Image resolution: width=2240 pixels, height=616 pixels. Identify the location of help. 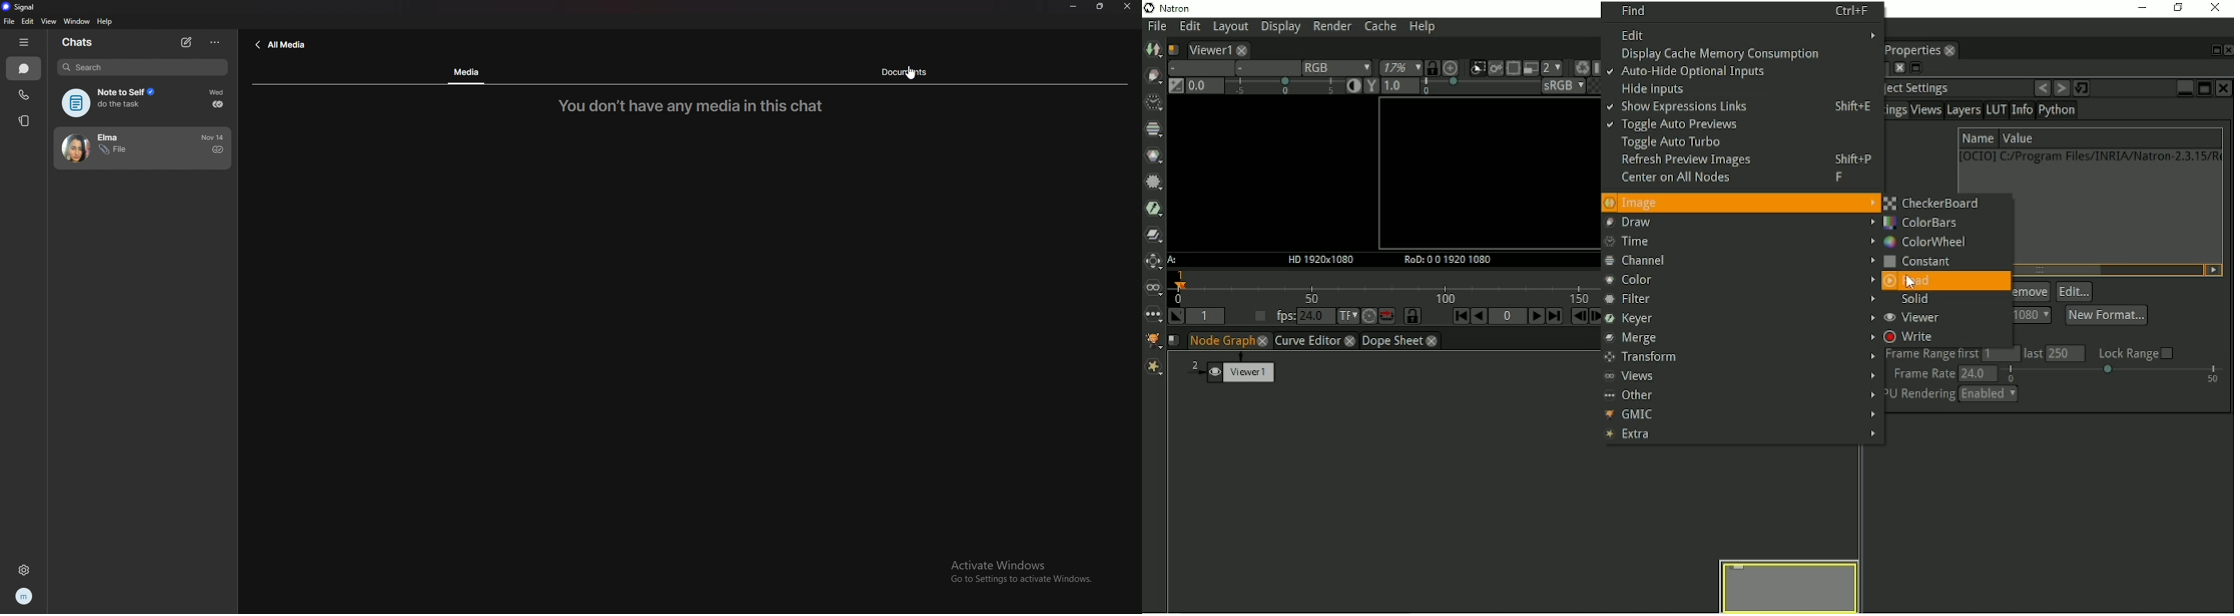
(104, 23).